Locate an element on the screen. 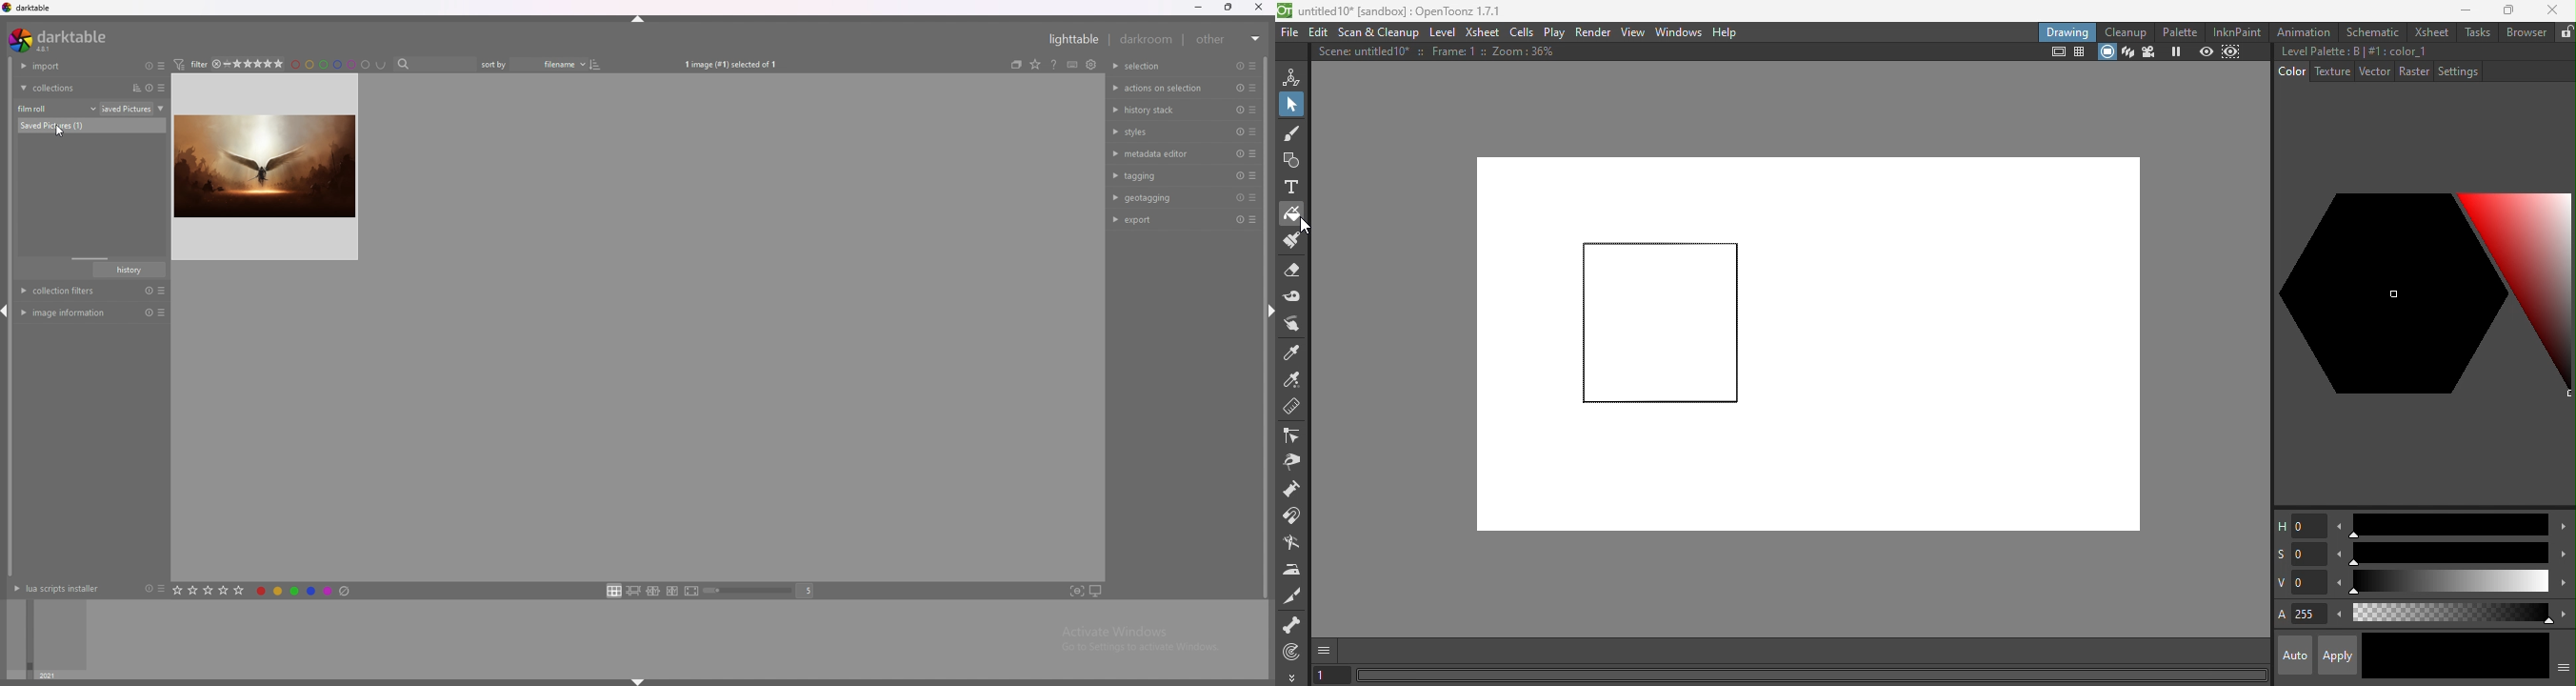 The image size is (2576, 700). Schematic is located at coordinates (2371, 32).